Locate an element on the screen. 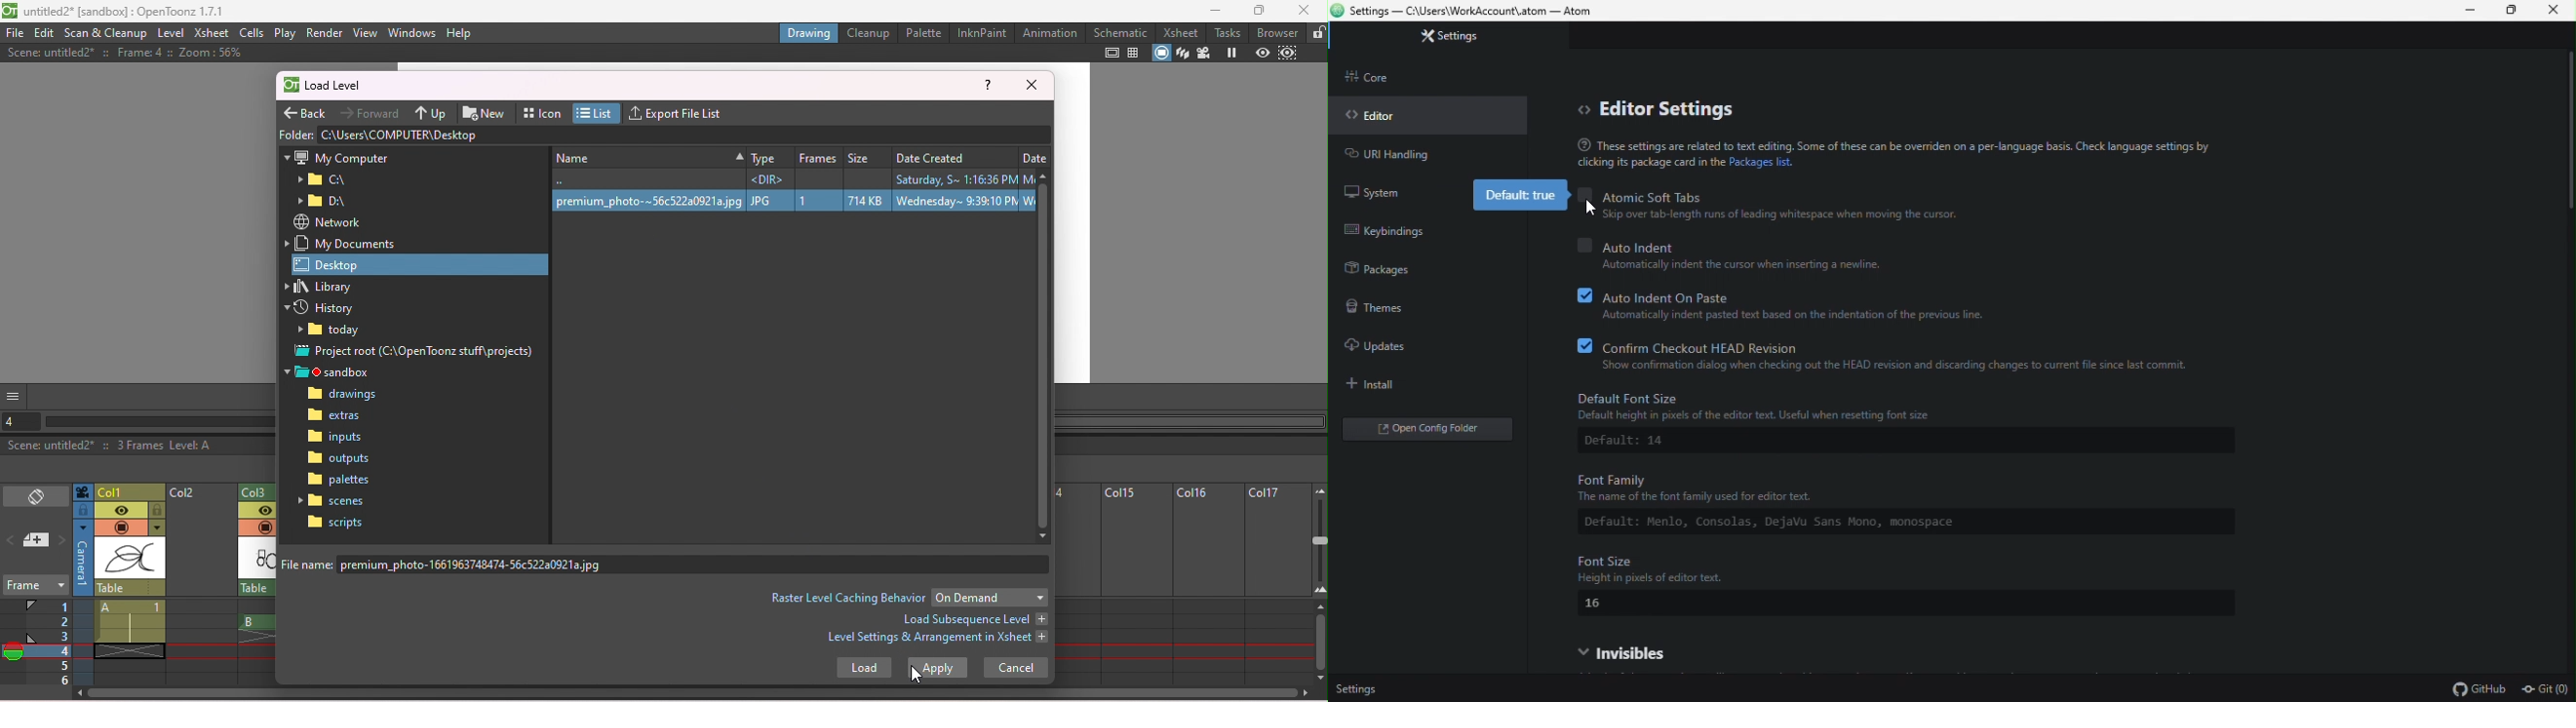 The height and width of the screenshot is (728, 2576). Cleanup is located at coordinates (871, 32).